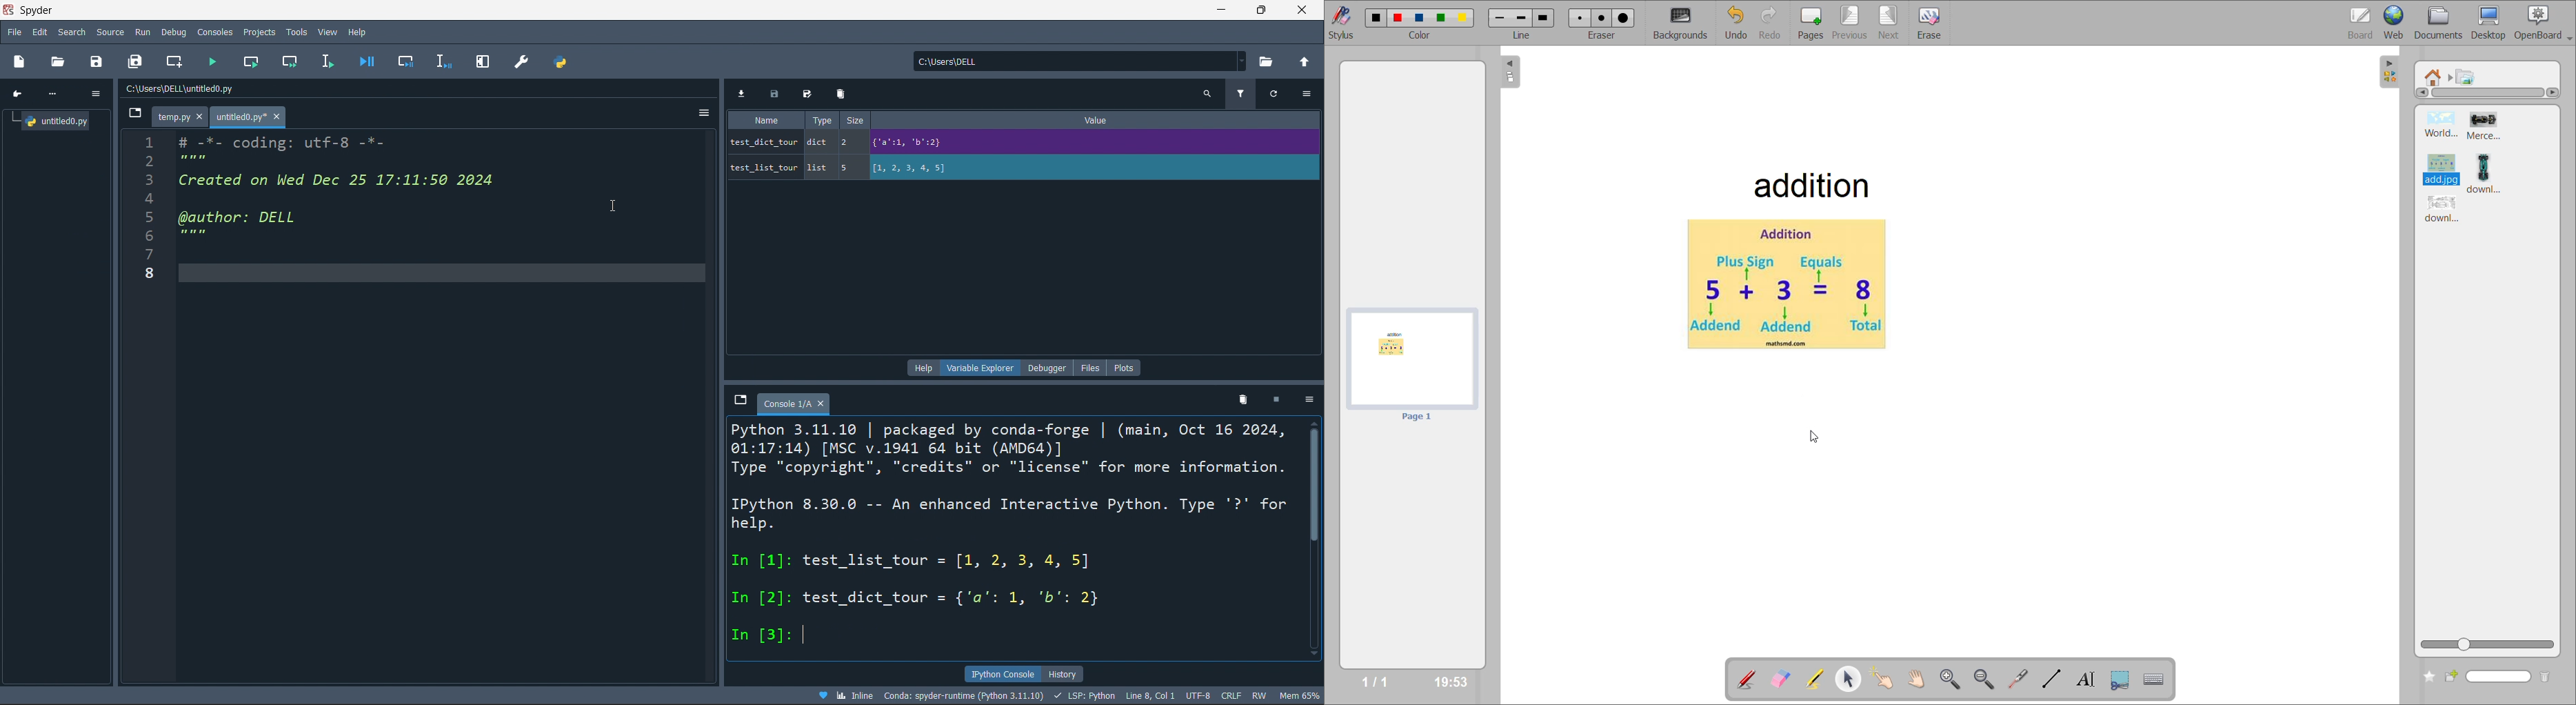 The image size is (2576, 728). I want to click on plots, so click(1128, 367).